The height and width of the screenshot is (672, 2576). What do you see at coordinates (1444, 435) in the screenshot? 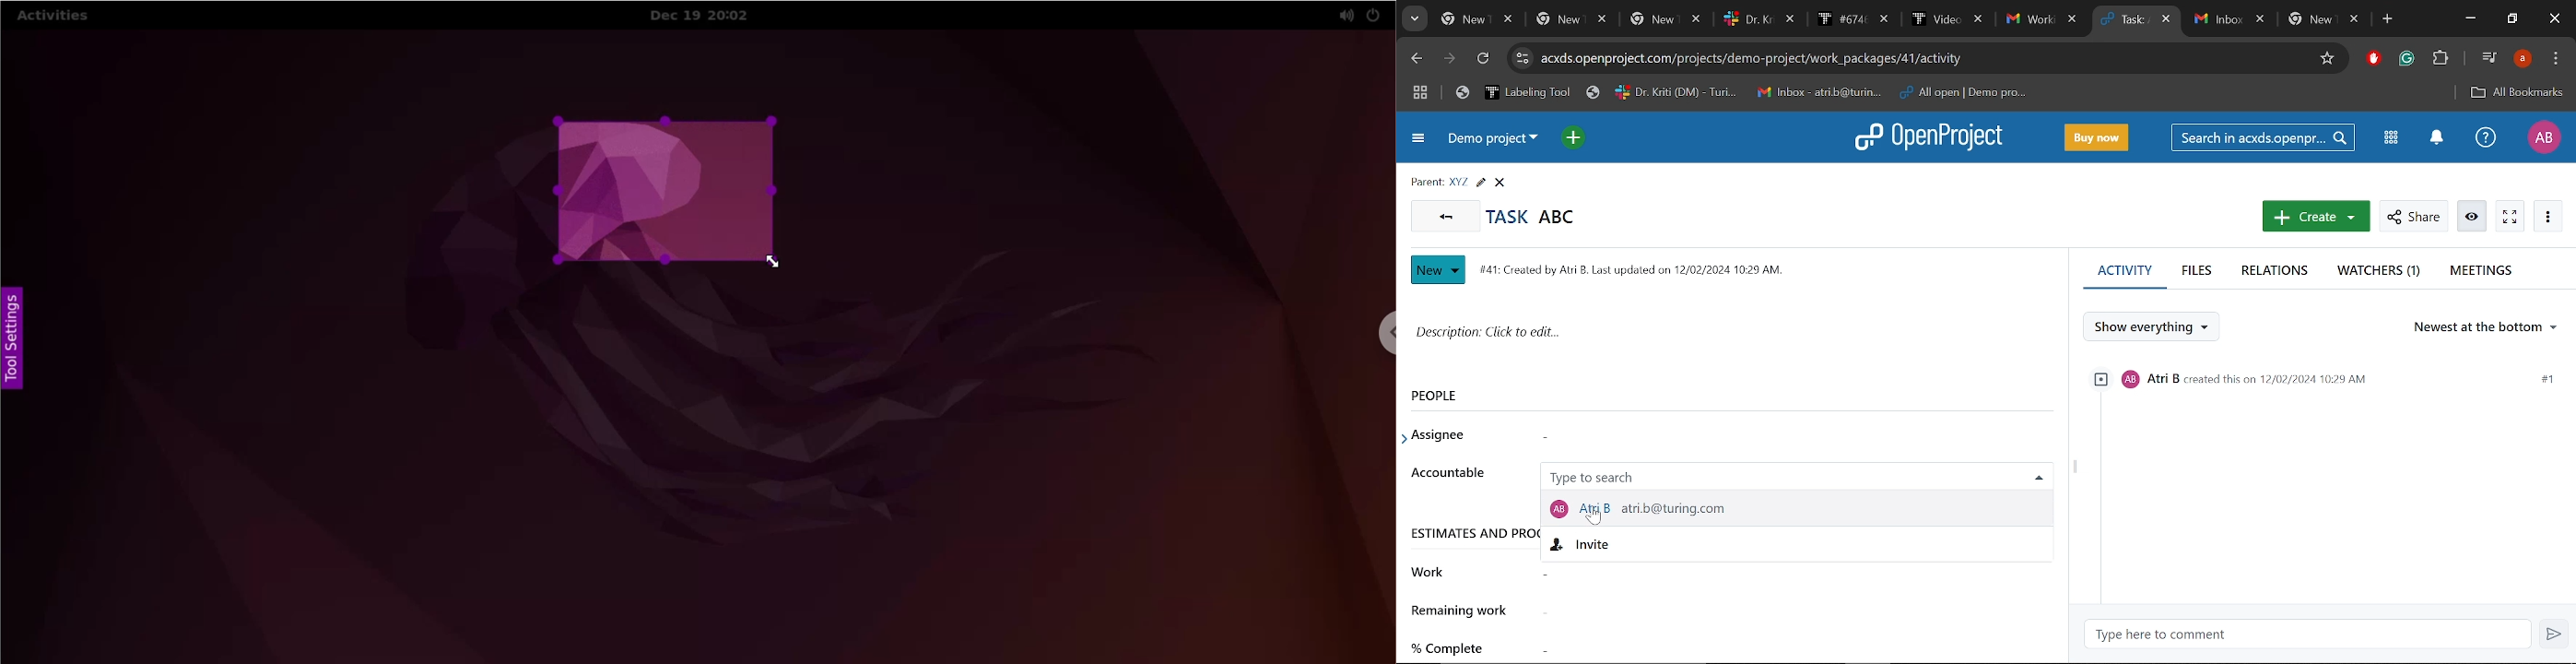
I see `Assignee` at bounding box center [1444, 435].